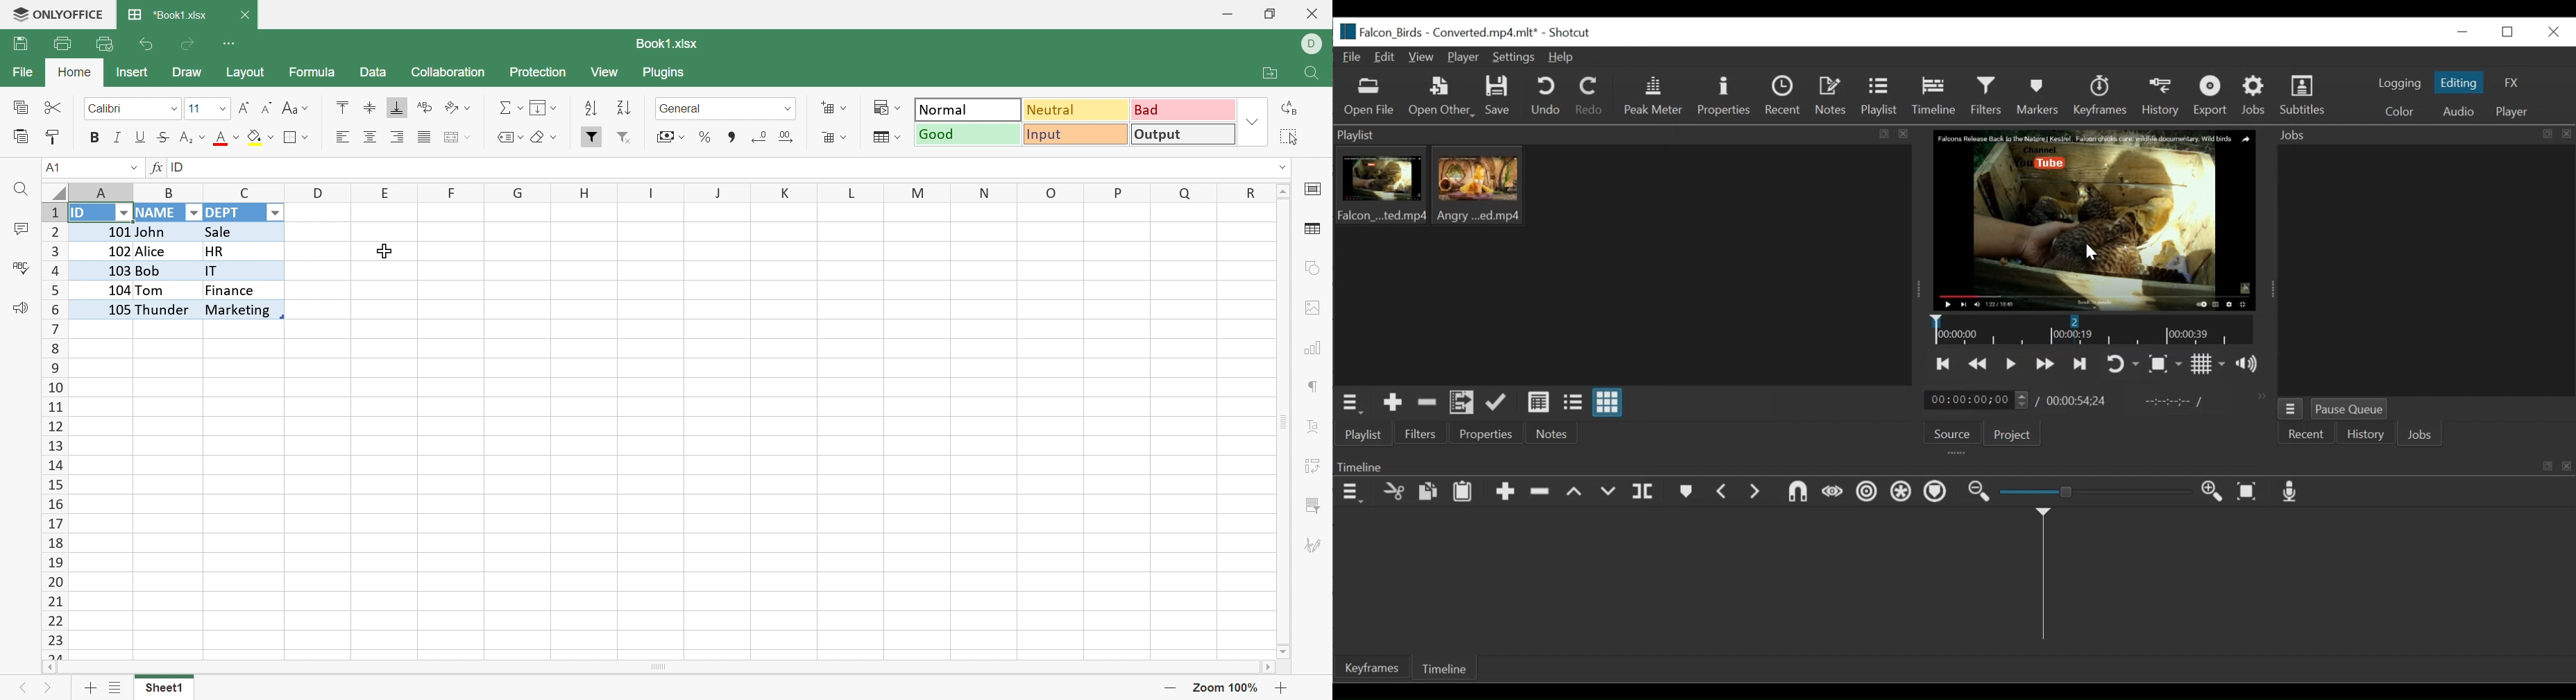 Image resolution: width=2576 pixels, height=700 pixels. What do you see at coordinates (1987, 95) in the screenshot?
I see `Filters` at bounding box center [1987, 95].